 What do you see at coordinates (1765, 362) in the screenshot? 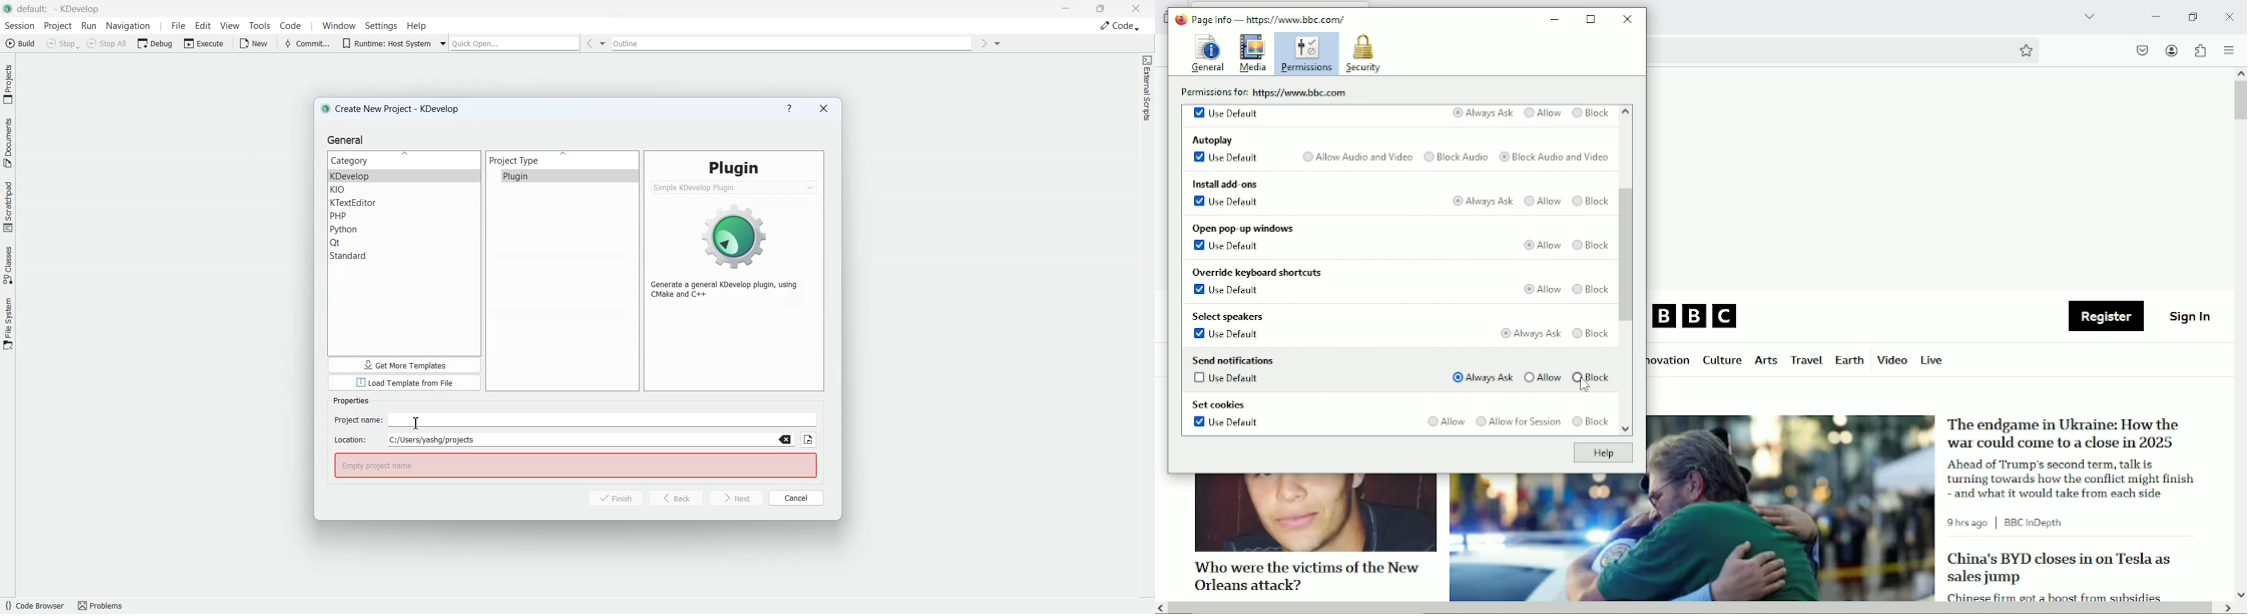
I see `Arts` at bounding box center [1765, 362].